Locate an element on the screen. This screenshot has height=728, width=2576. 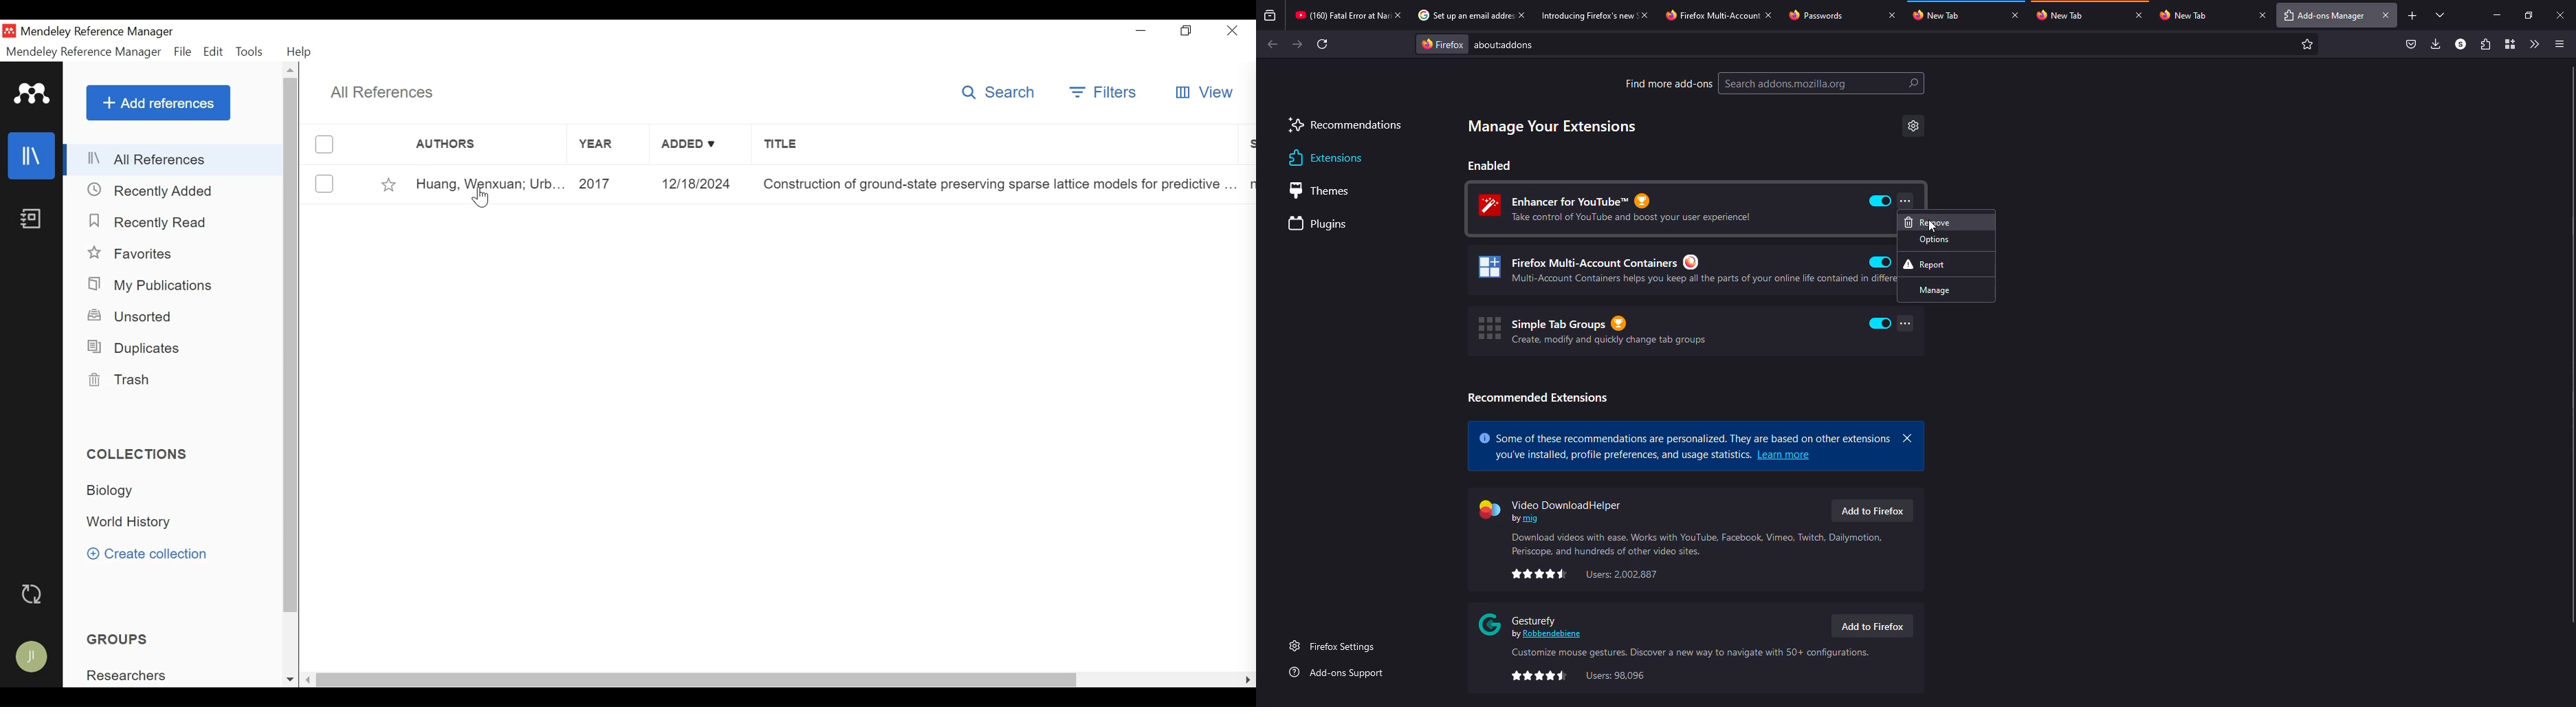
container is located at coordinates (2510, 43).